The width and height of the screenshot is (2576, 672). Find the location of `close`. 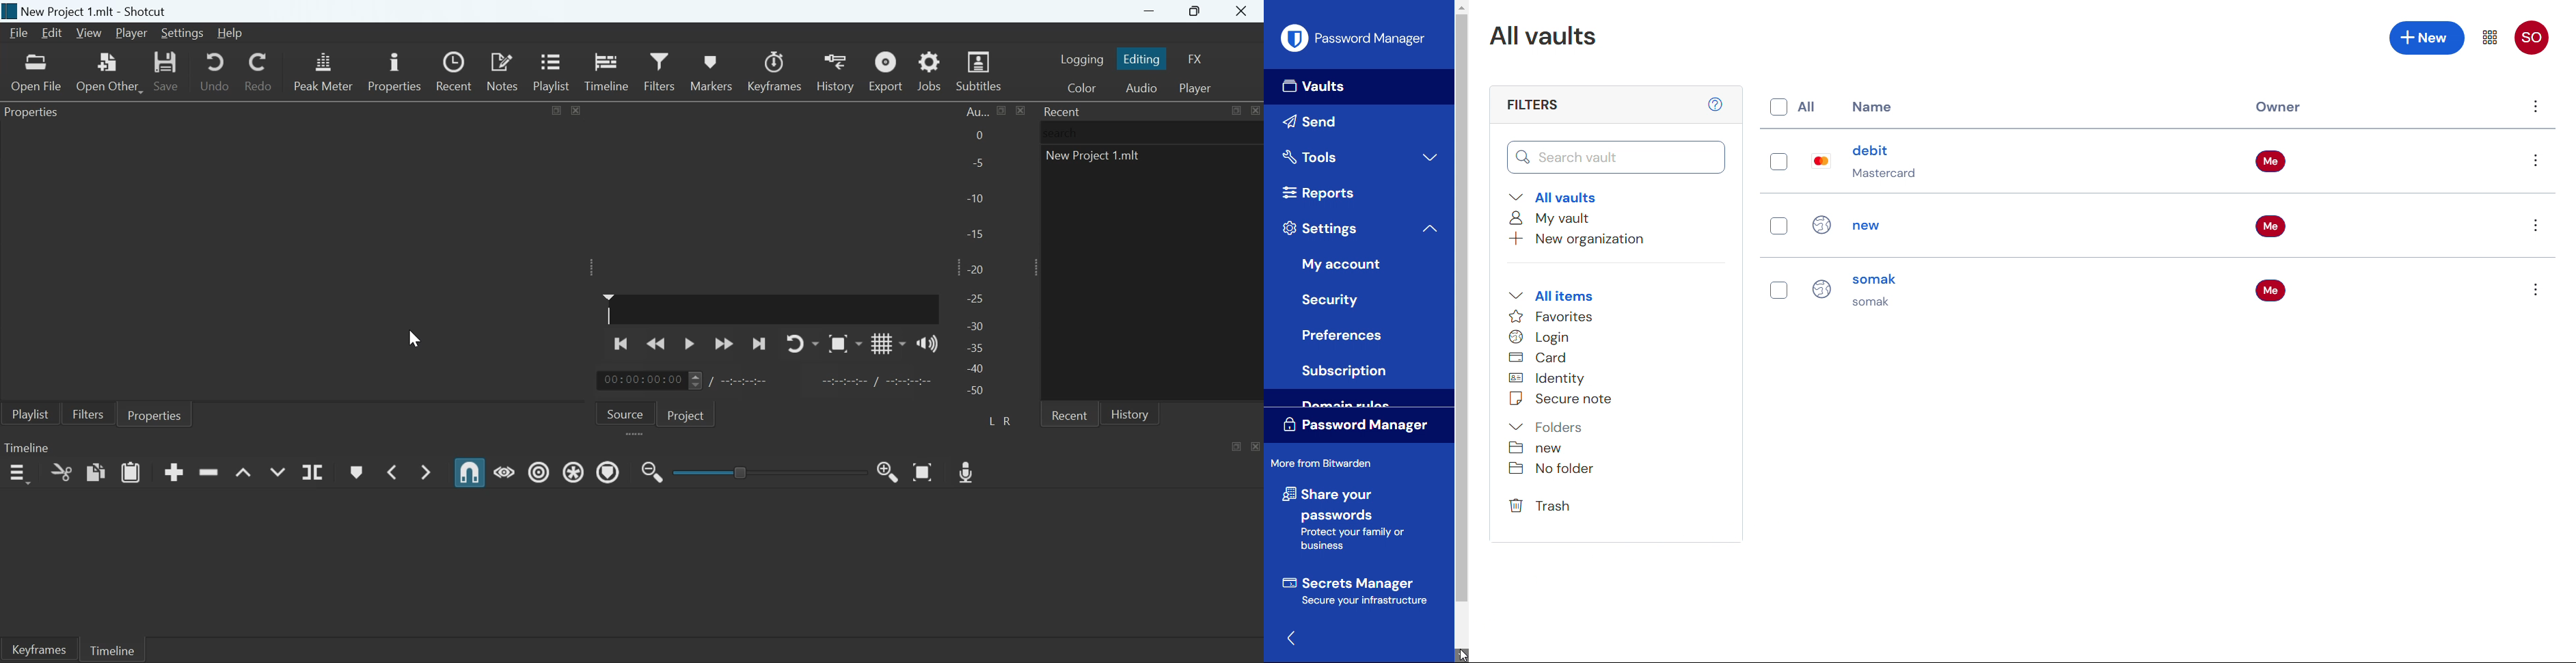

close is located at coordinates (576, 109).